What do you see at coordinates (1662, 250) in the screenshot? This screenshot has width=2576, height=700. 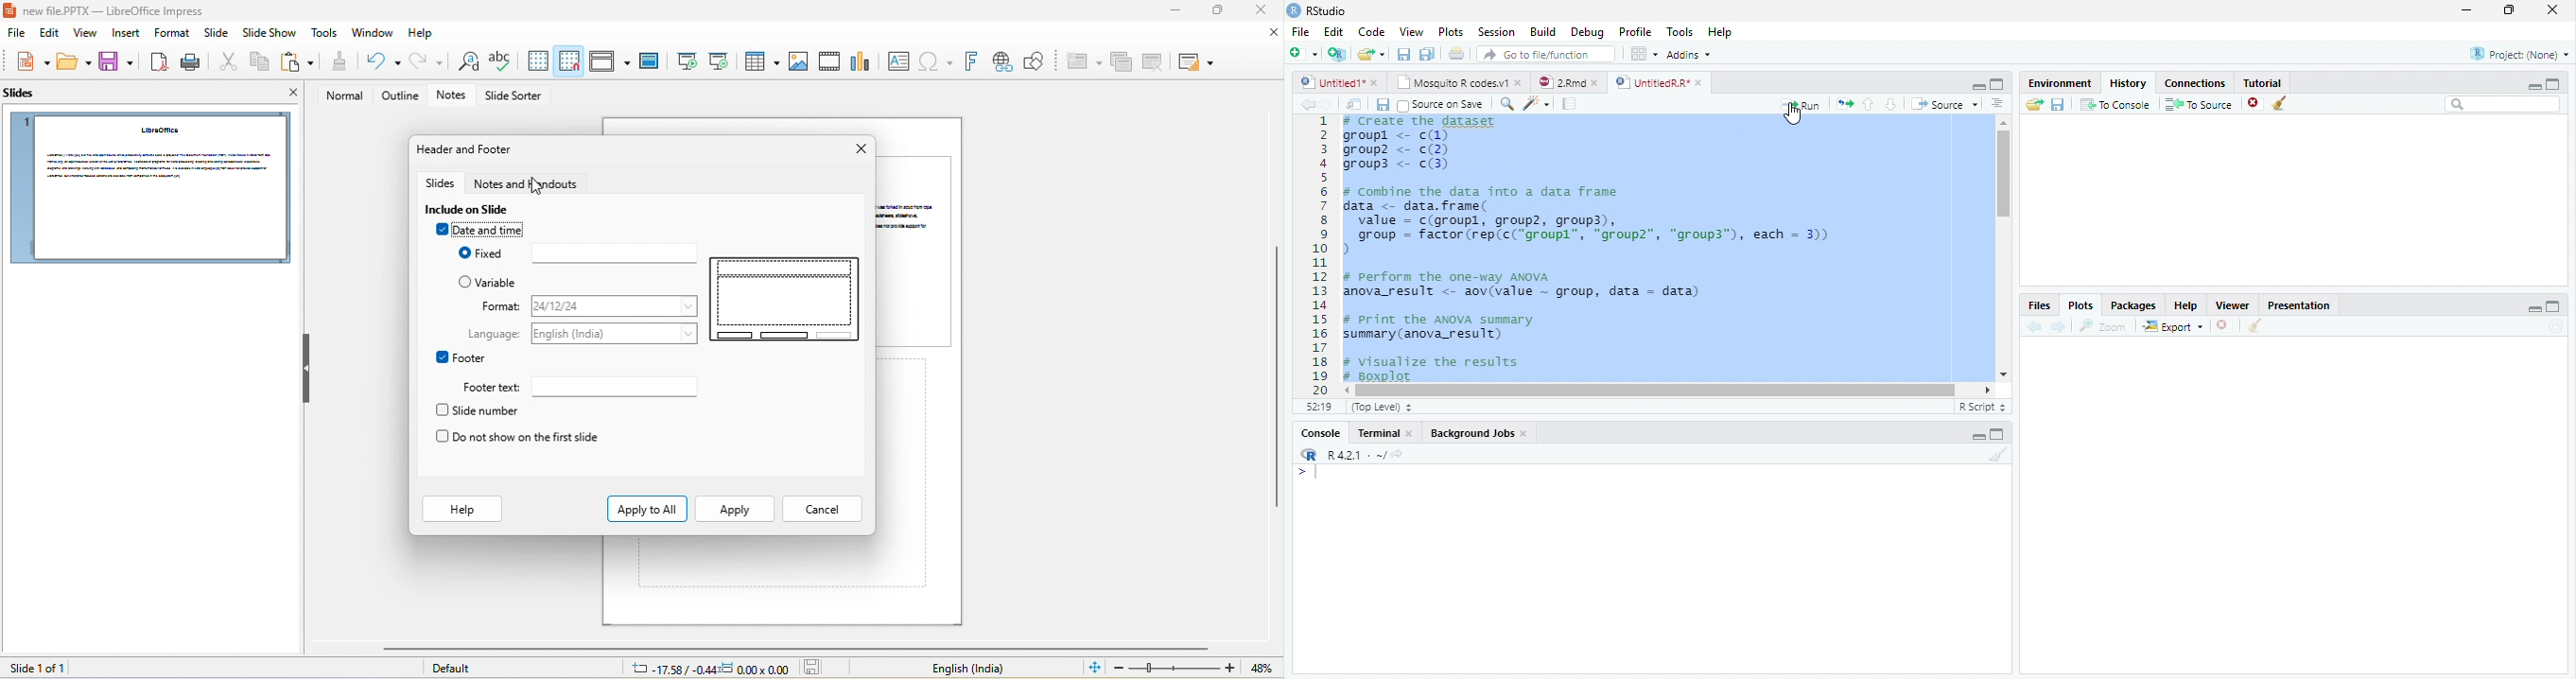 I see `geom boxplot() + Tabs(title = “soxplot of values by Group”, x = “Group”, y = “"value") +theme_minimal ()# mean plot with ggplot2group_means <- aggregate(value ~ group, data = data, mean)ggplot(group_means, aes(x = group, y = value, group = 1)) + #group=1 needed for line pgeon_line() +geon_point() +Tabs(title = “Mean Plot of values by Group”, x = “Group”, y = “Mean value") +theme_minimal ()# Tukey's Hsp for pairwise comparisons (post-hoc test)tukey_result <- TukeyHsD(anova_result)print (tukey_result)#visualize Tukey's HSD results` at bounding box center [1662, 250].